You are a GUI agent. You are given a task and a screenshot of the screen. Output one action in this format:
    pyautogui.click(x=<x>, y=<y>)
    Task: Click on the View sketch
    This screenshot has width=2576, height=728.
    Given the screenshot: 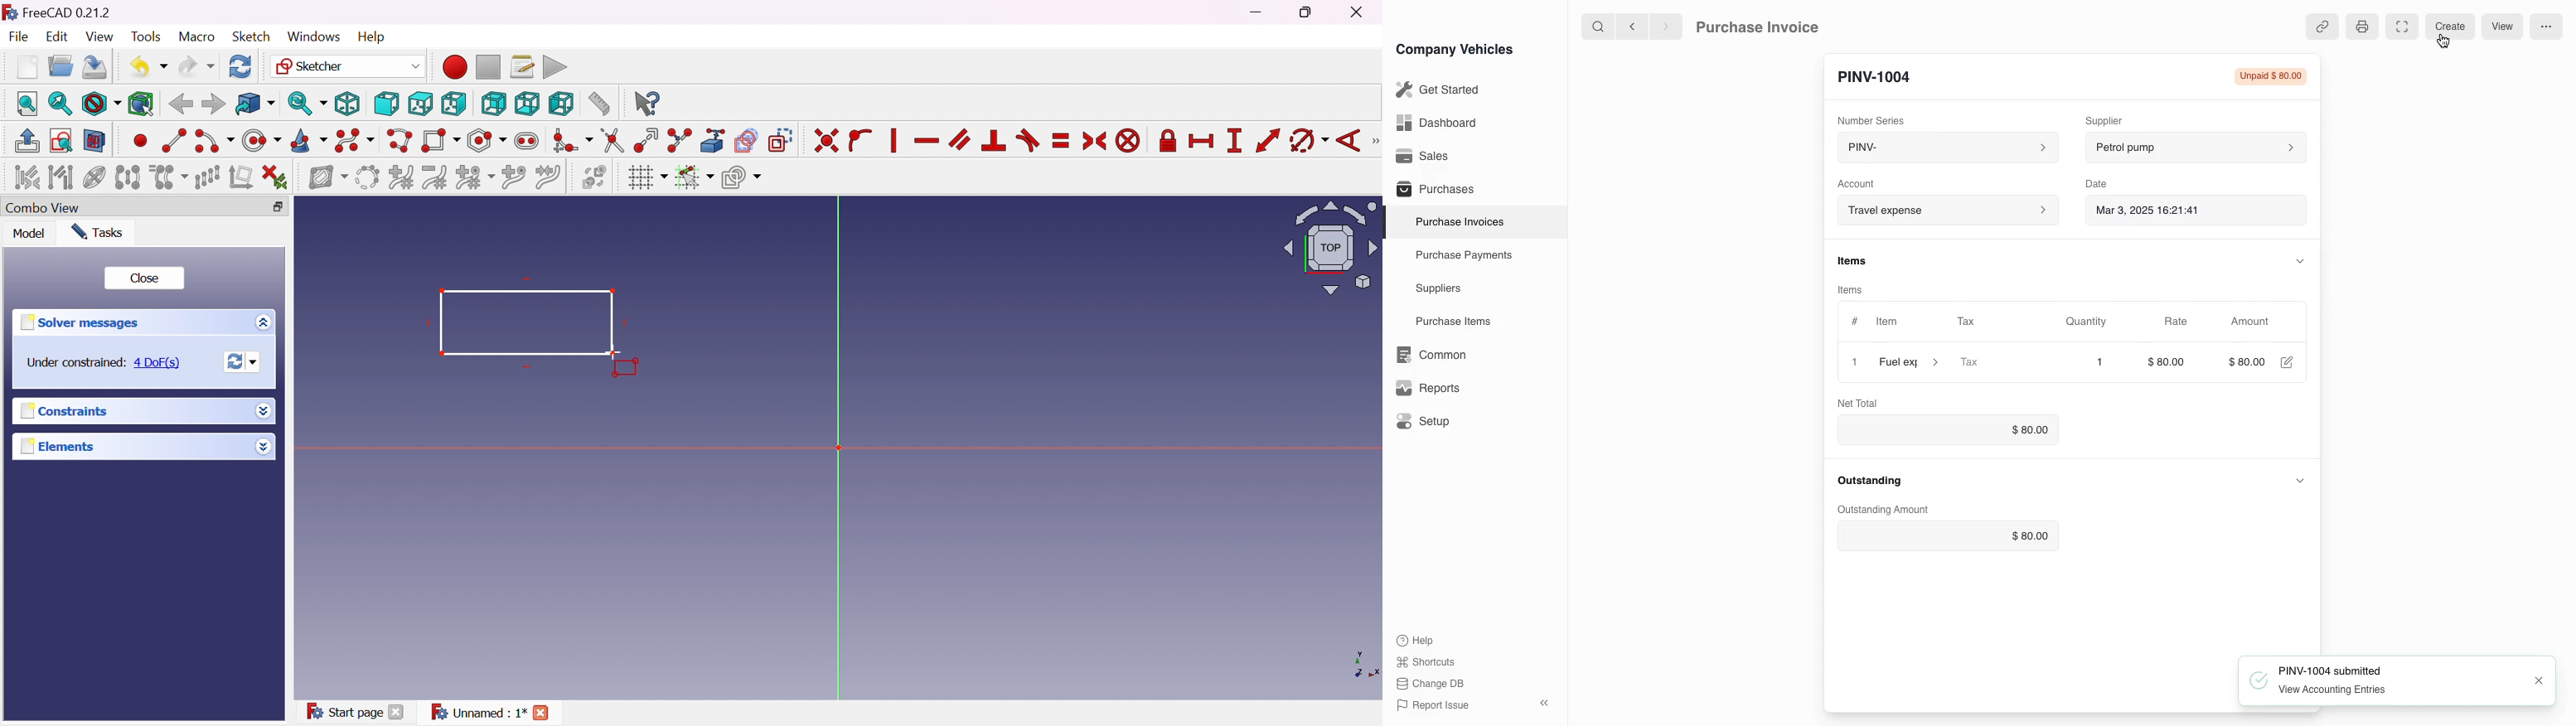 What is the action you would take?
    pyautogui.click(x=61, y=140)
    